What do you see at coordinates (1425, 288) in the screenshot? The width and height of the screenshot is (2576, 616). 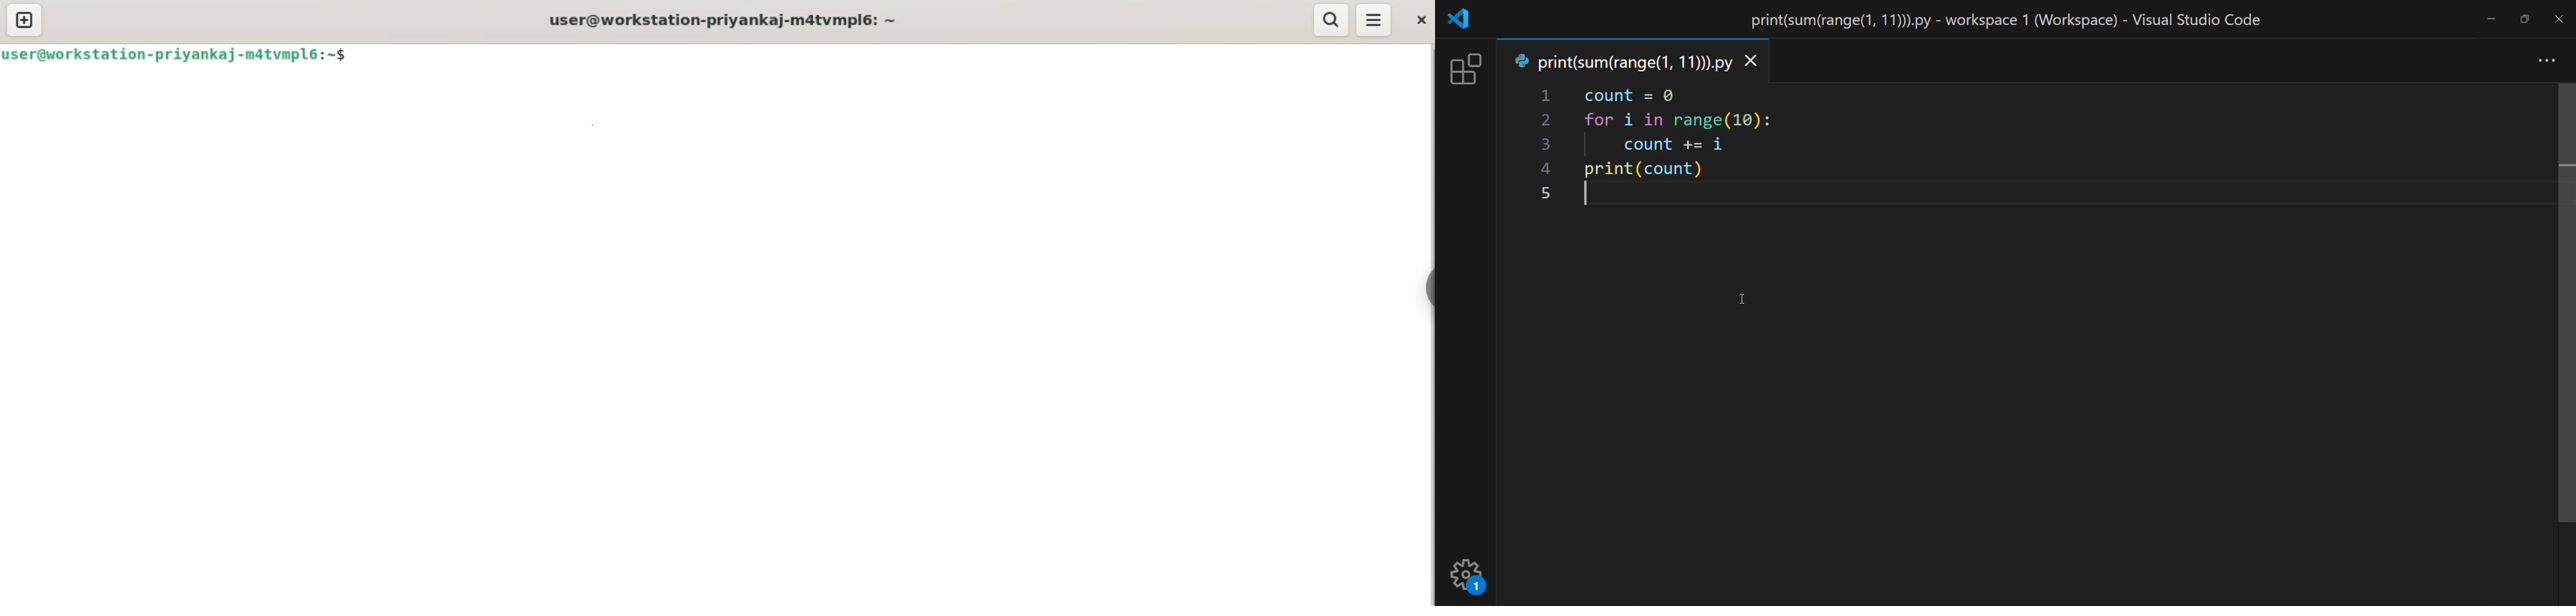 I see `sidebar` at bounding box center [1425, 288].